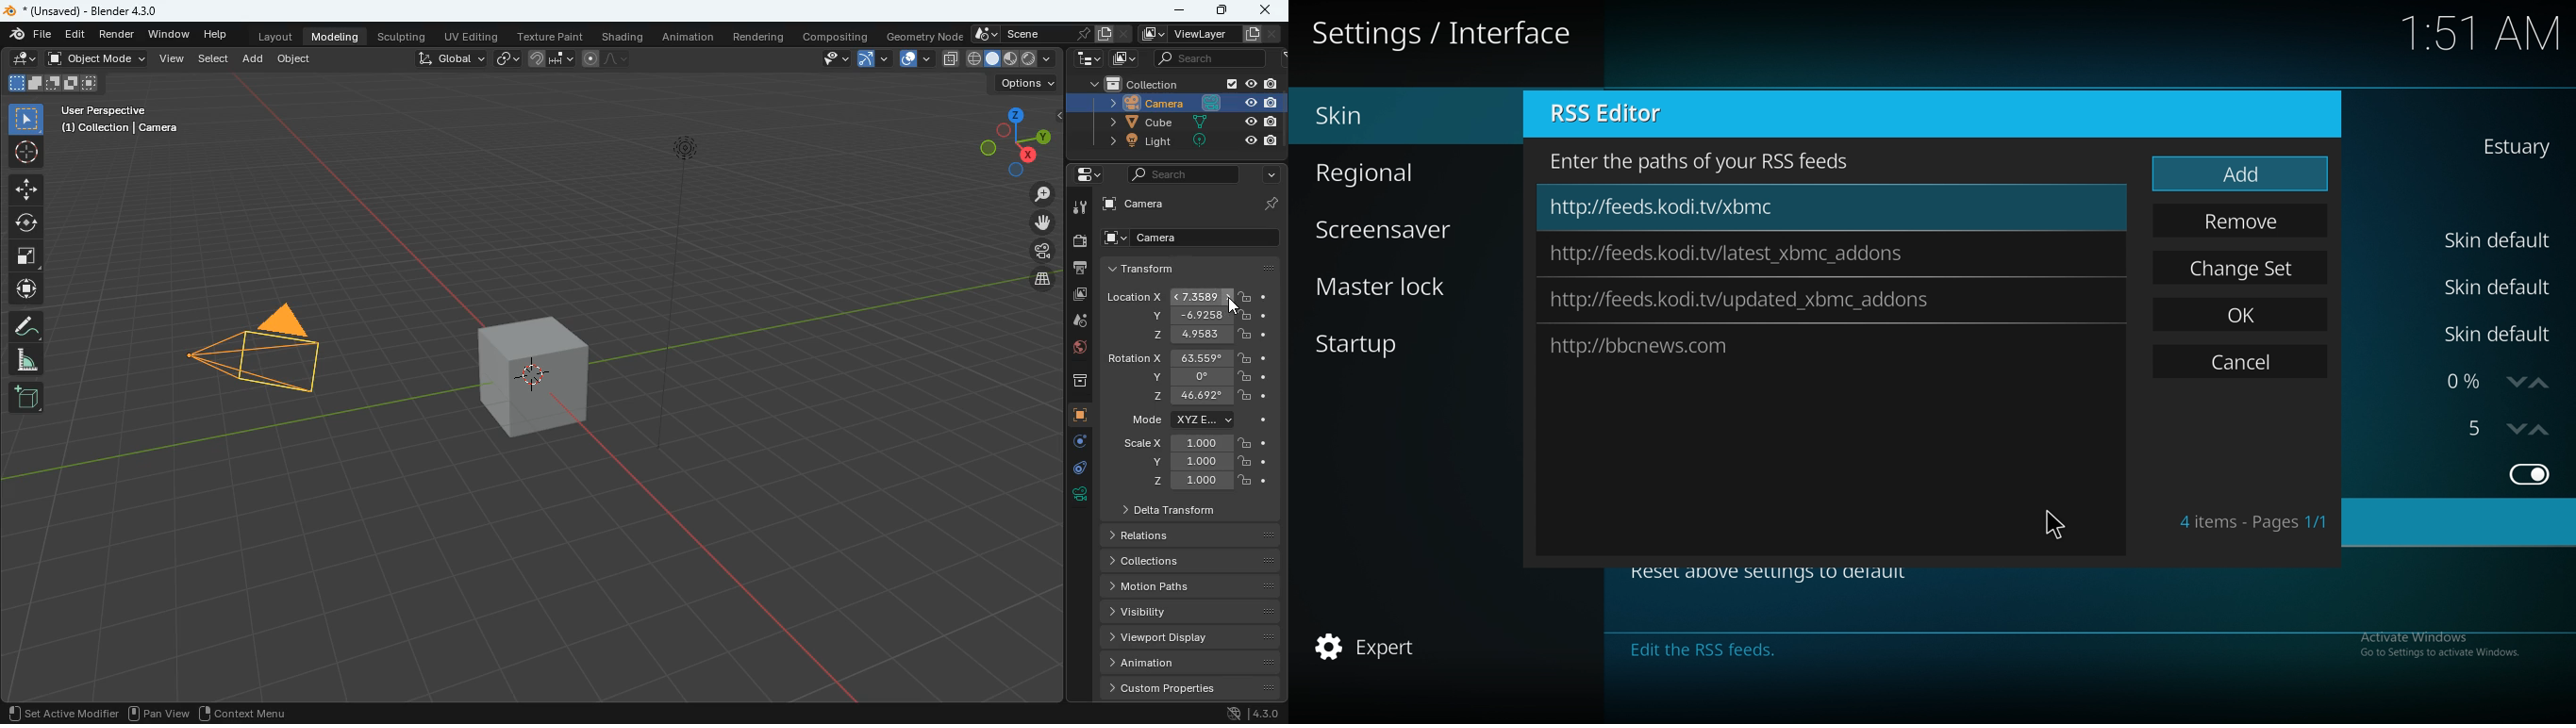 The image size is (2576, 728). What do you see at coordinates (25, 119) in the screenshot?
I see `select` at bounding box center [25, 119].